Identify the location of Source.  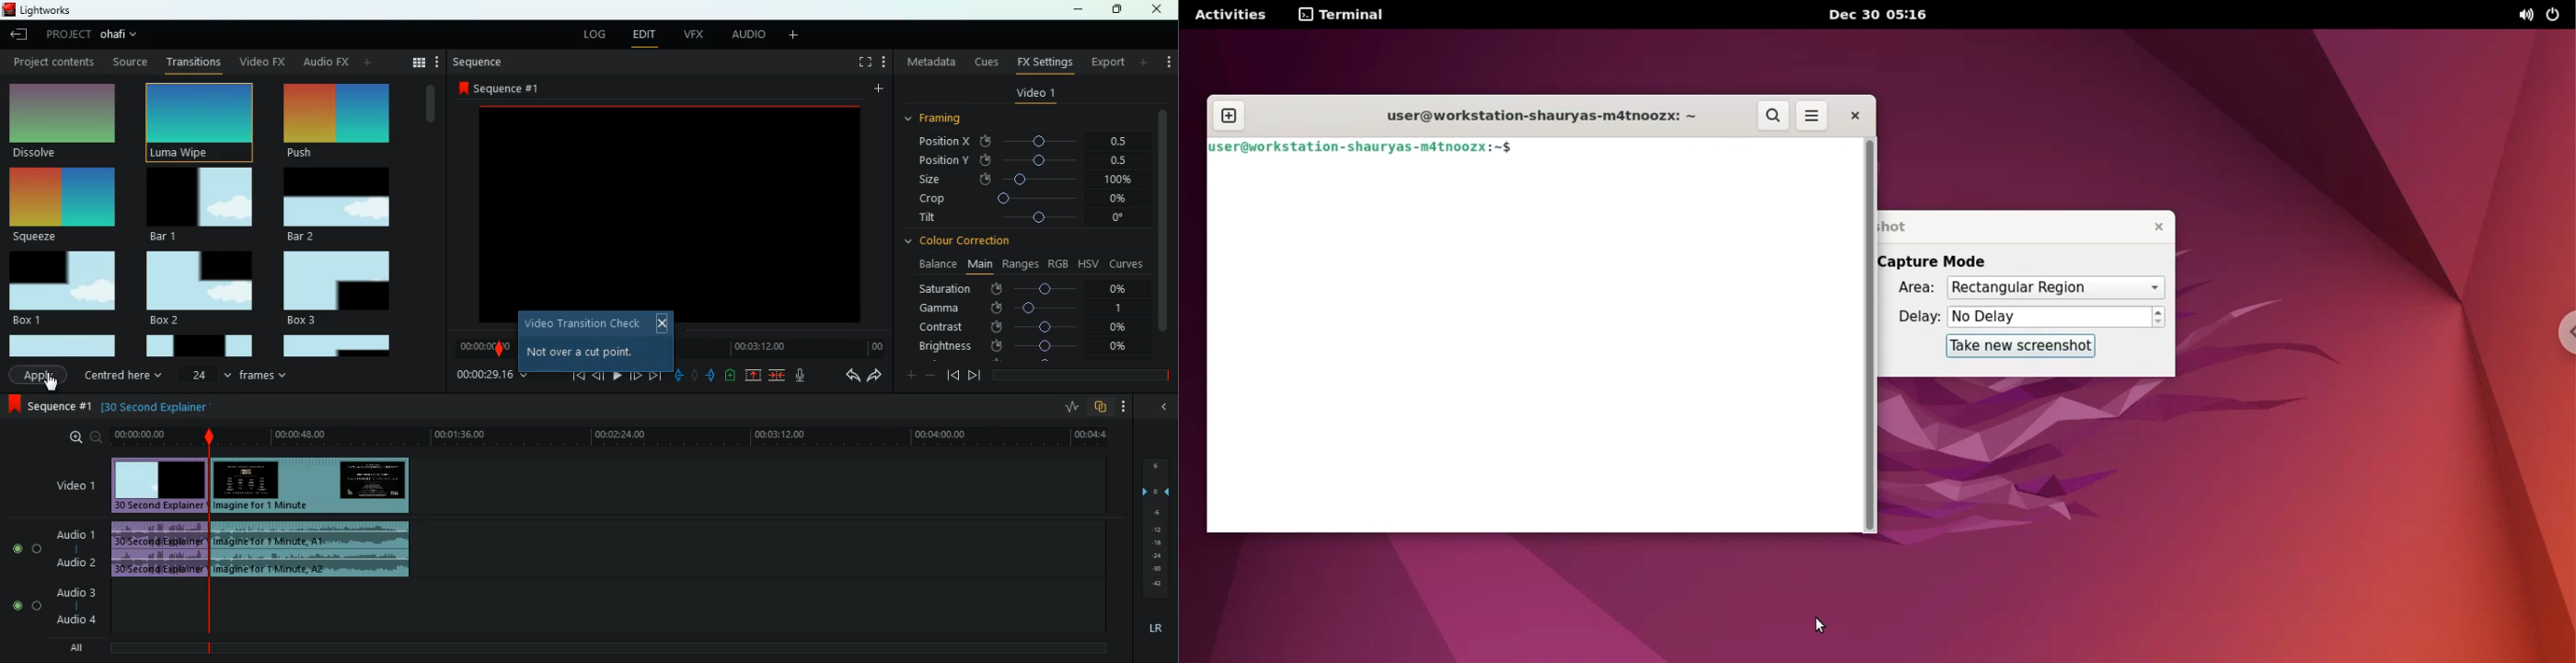
(131, 62).